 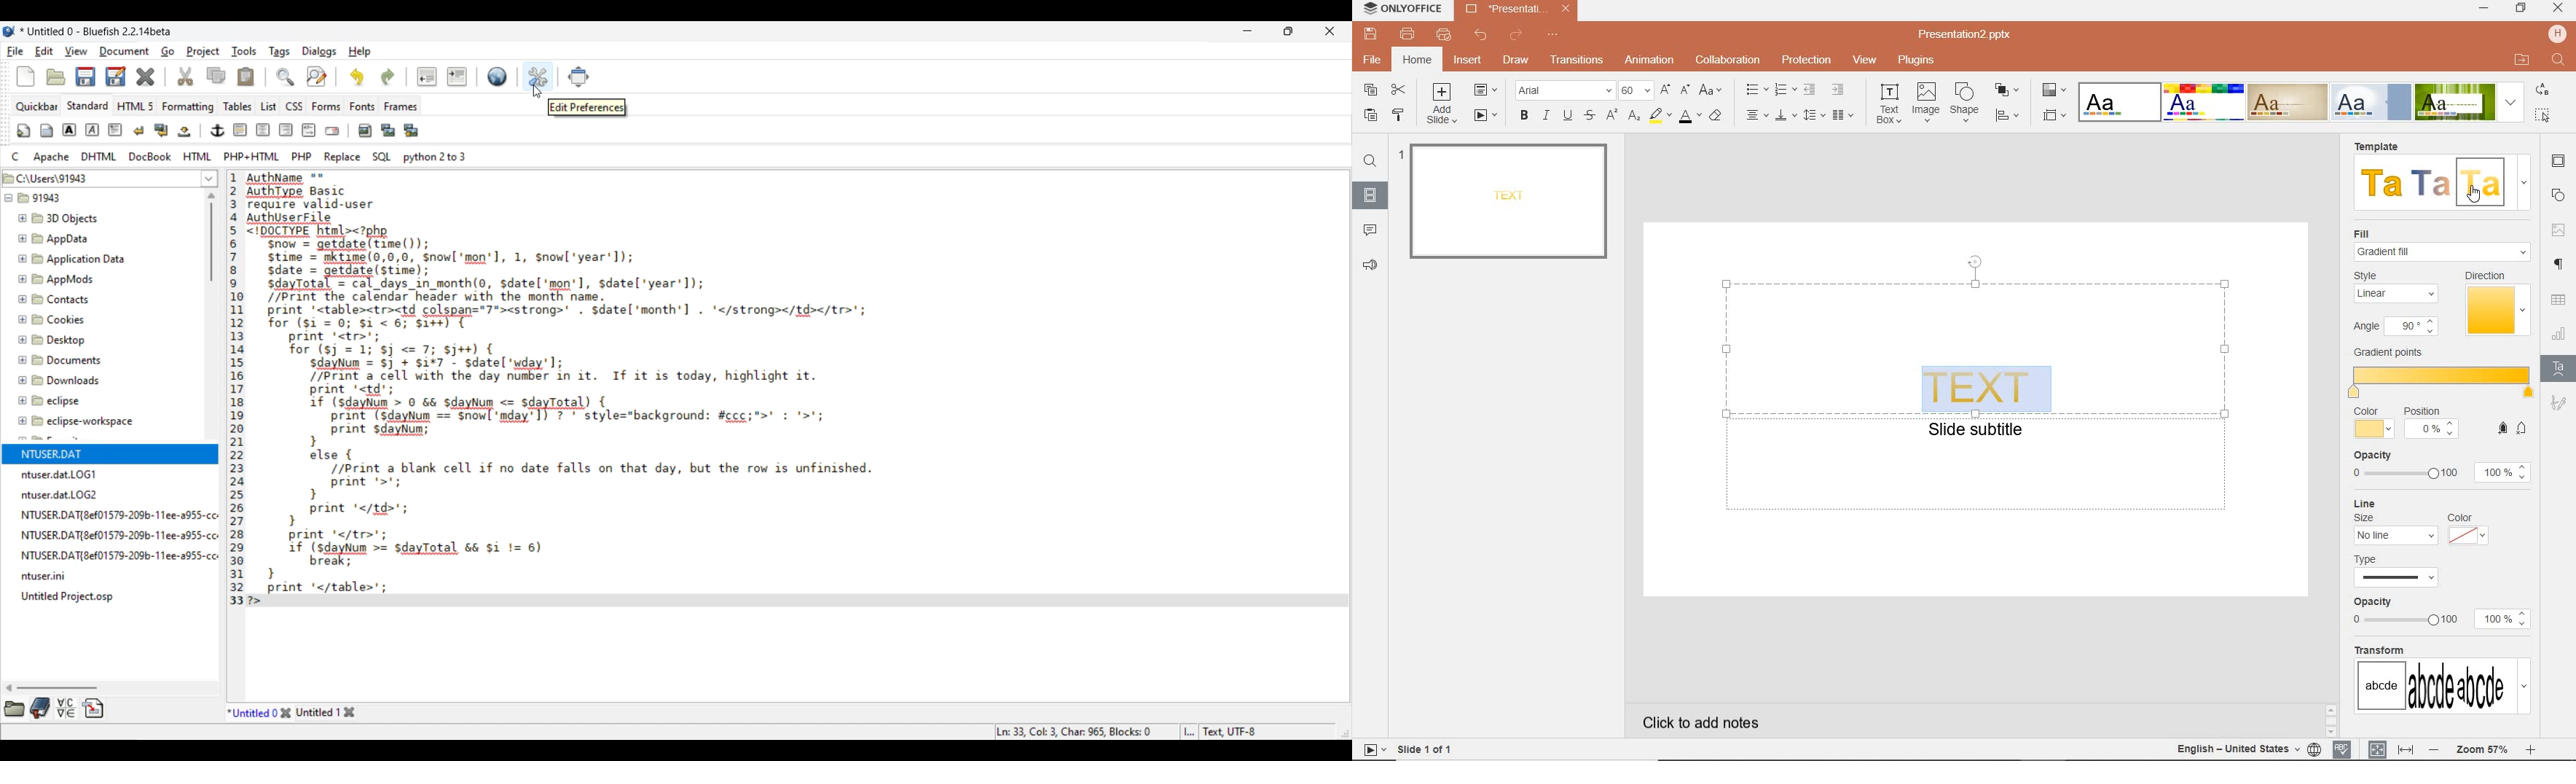 I want to click on Current code, so click(x=778, y=390).